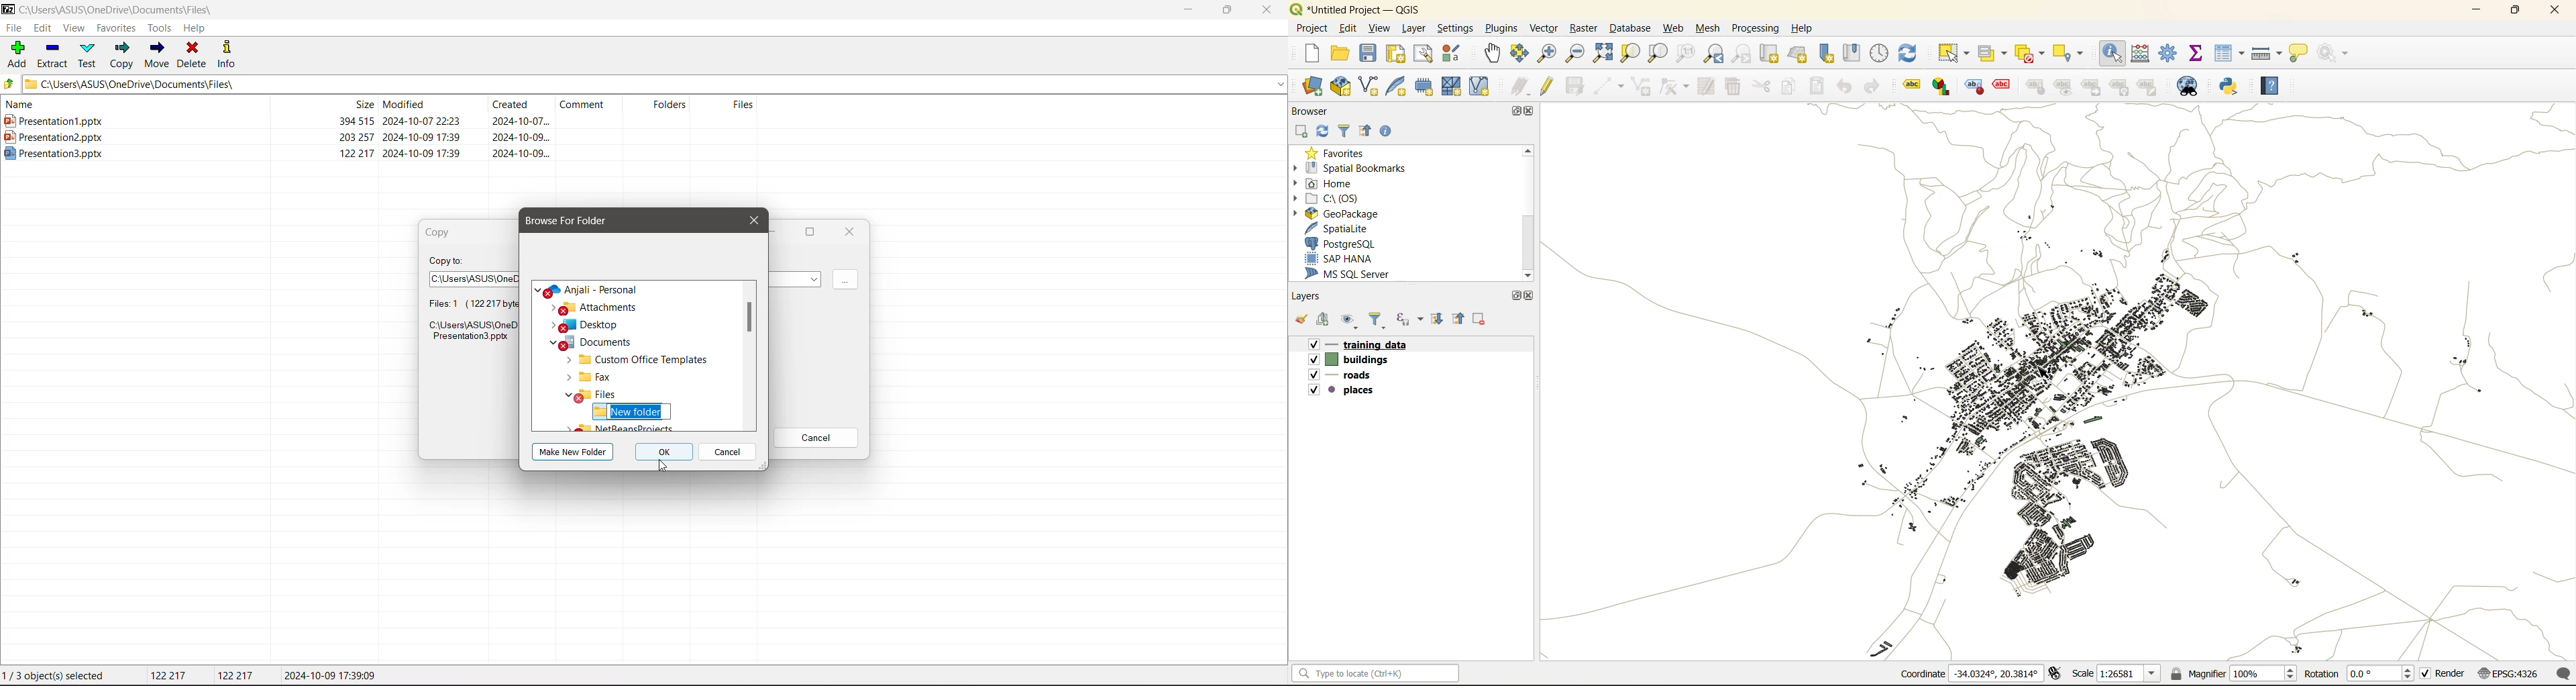 The image size is (2576, 700). Describe the element at coordinates (53, 55) in the screenshot. I see `Extract` at that location.